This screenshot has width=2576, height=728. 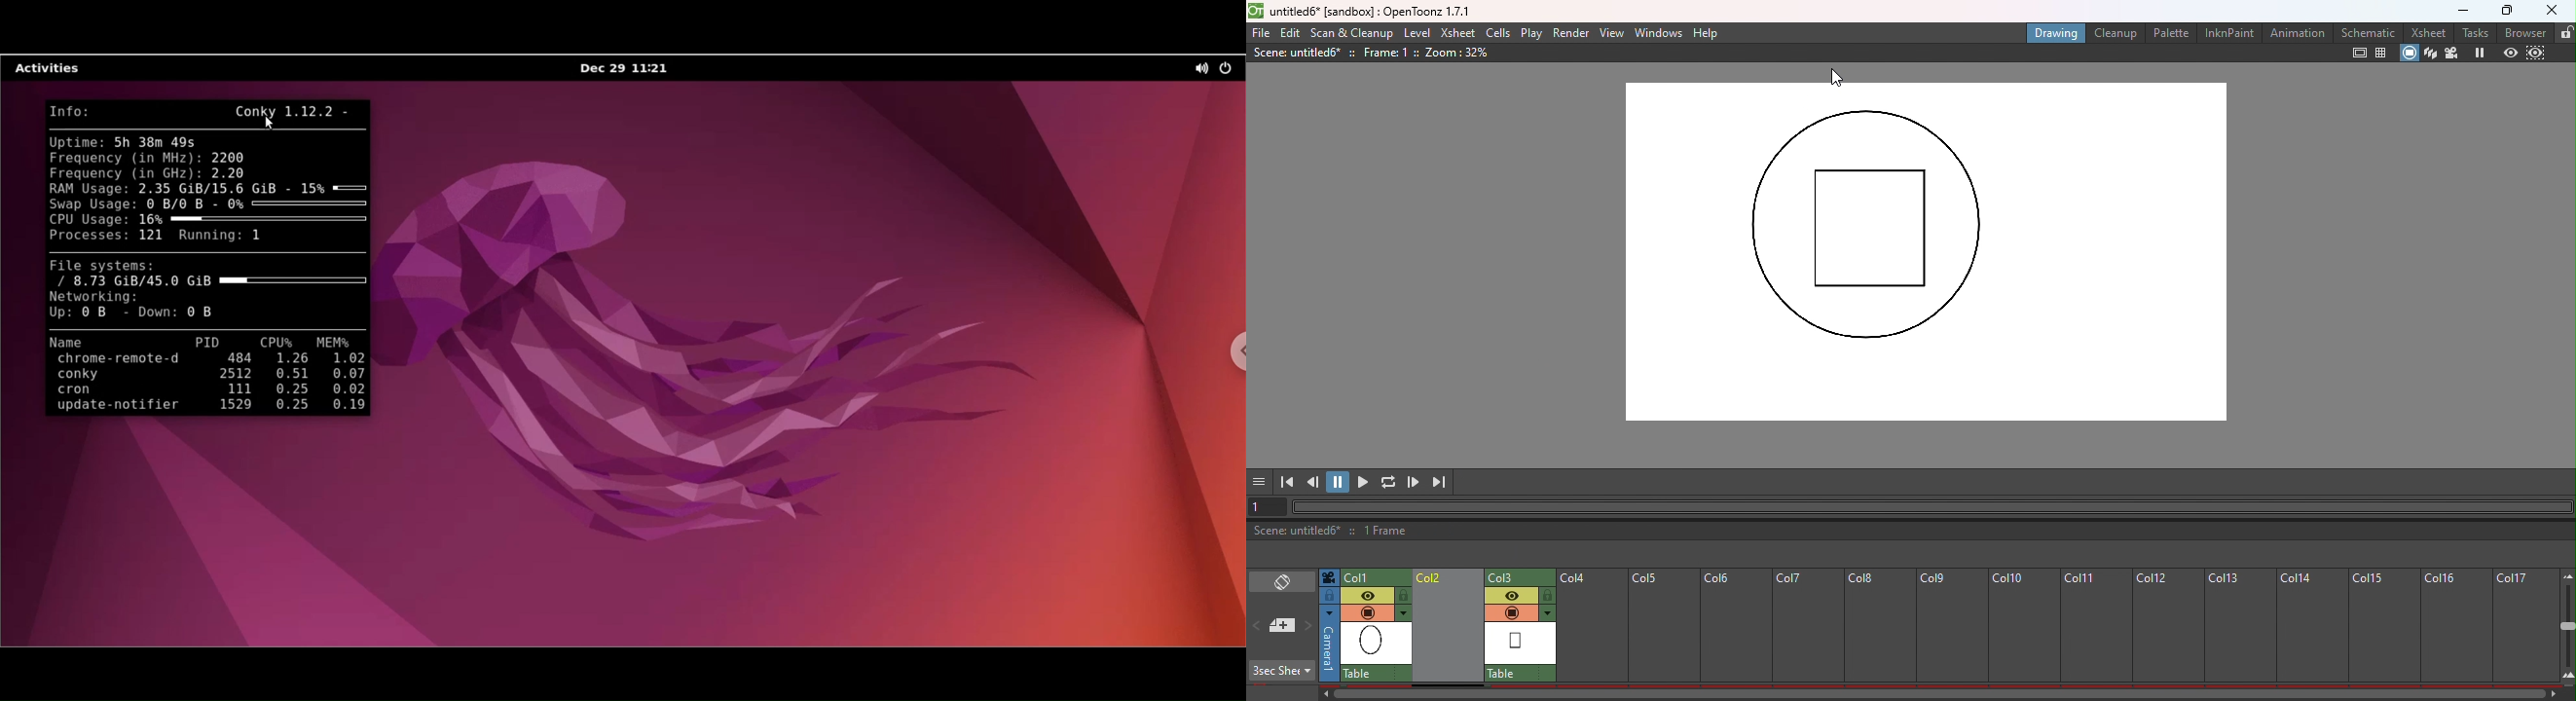 What do you see at coordinates (1365, 482) in the screenshot?
I see `Play` at bounding box center [1365, 482].